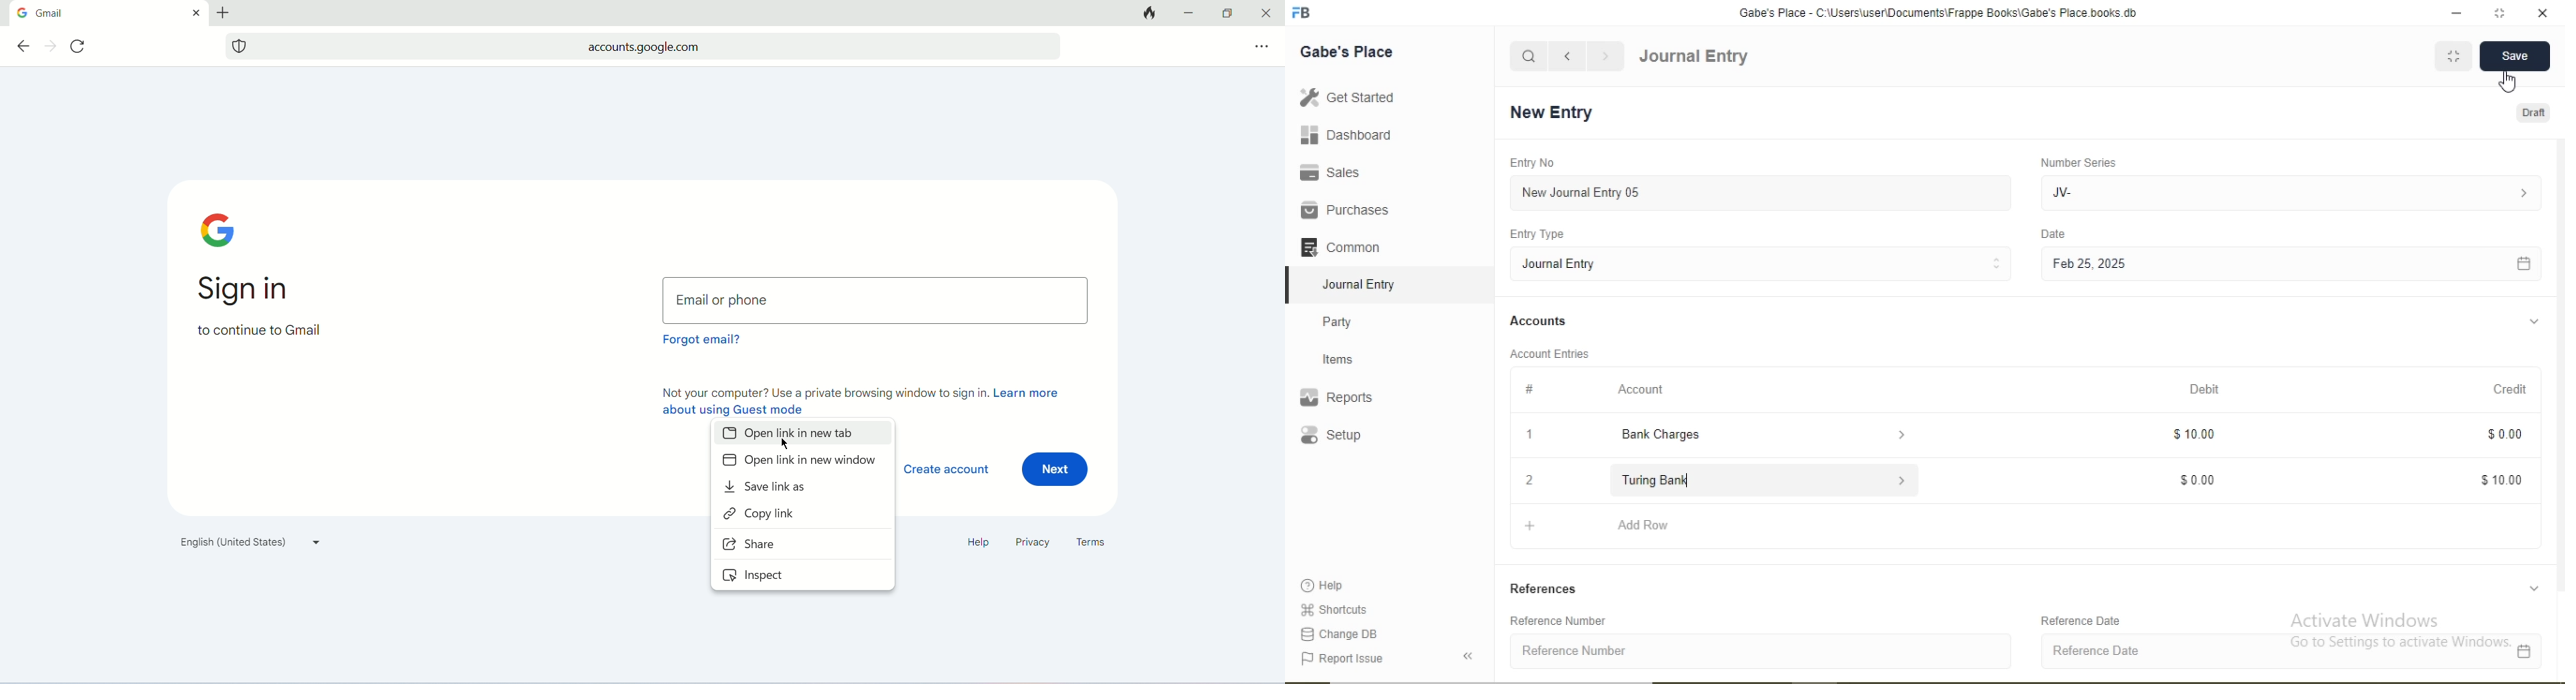 This screenshot has width=2576, height=700. I want to click on forgot email?, so click(700, 343).